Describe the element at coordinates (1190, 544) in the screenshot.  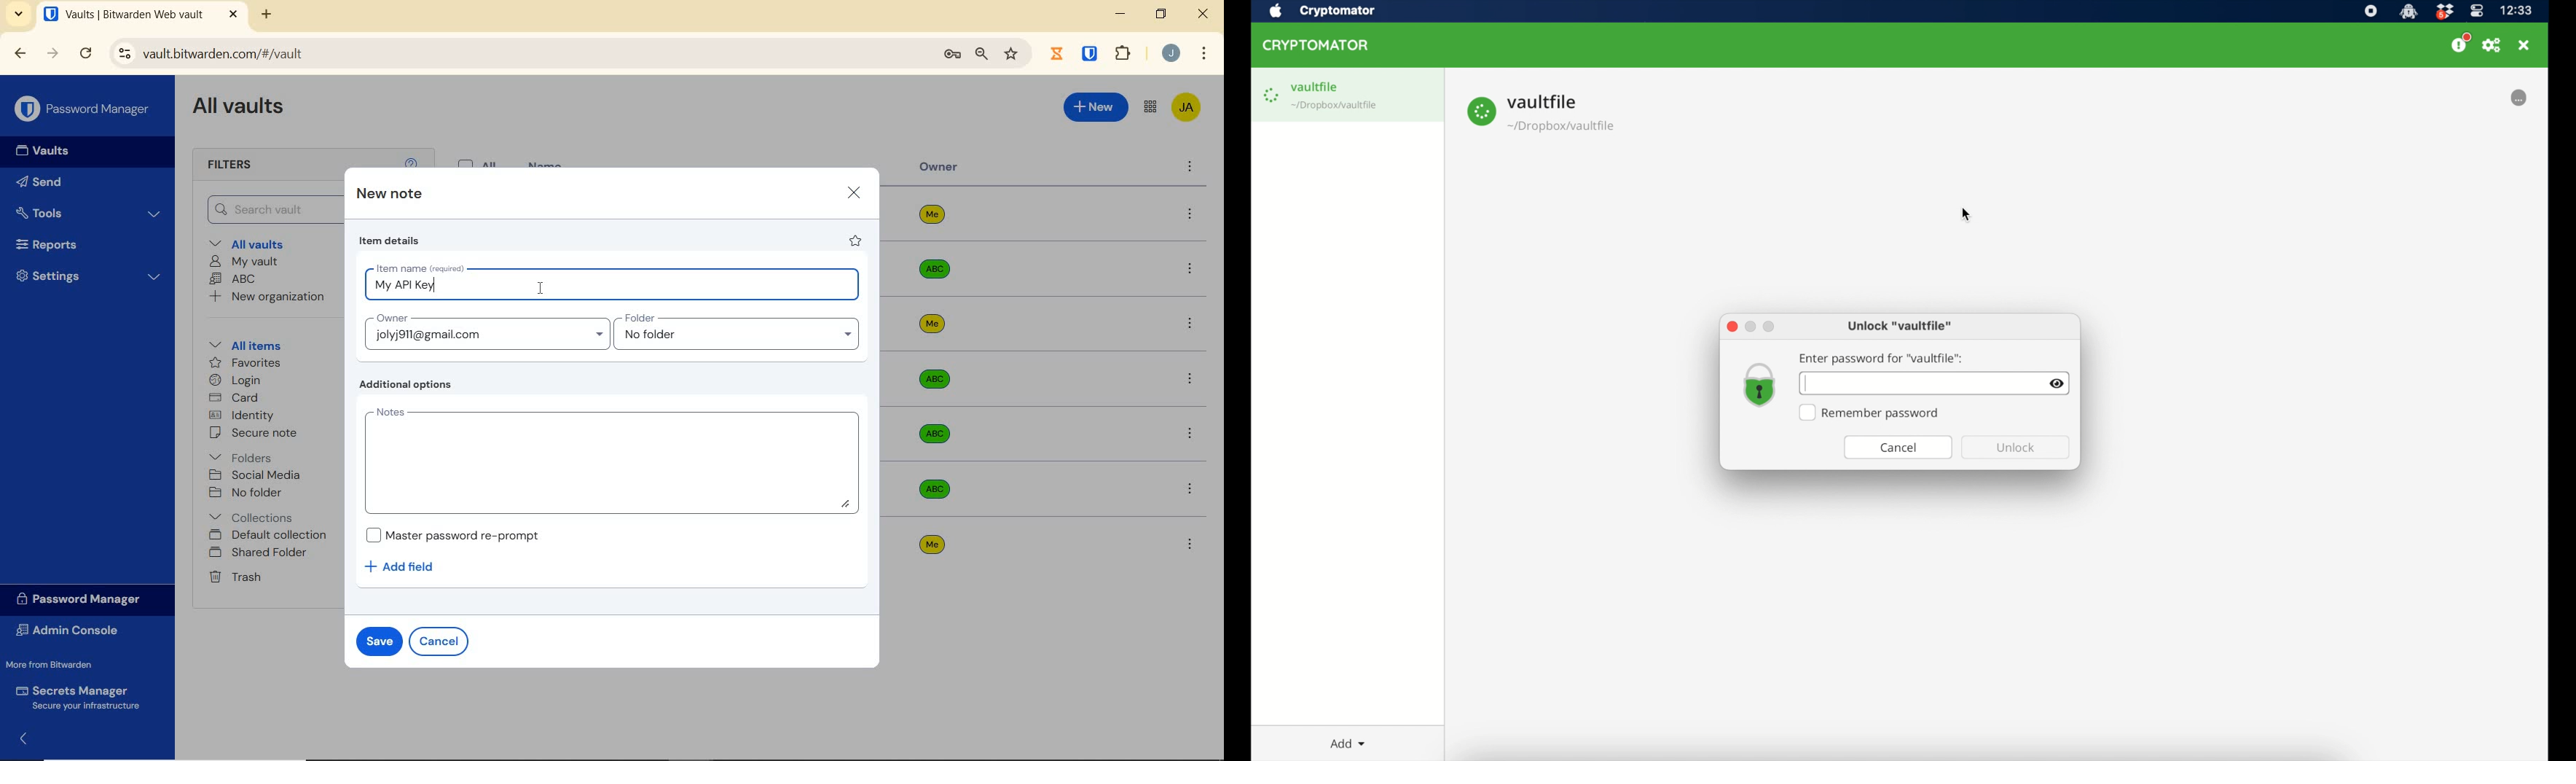
I see `more options` at that location.